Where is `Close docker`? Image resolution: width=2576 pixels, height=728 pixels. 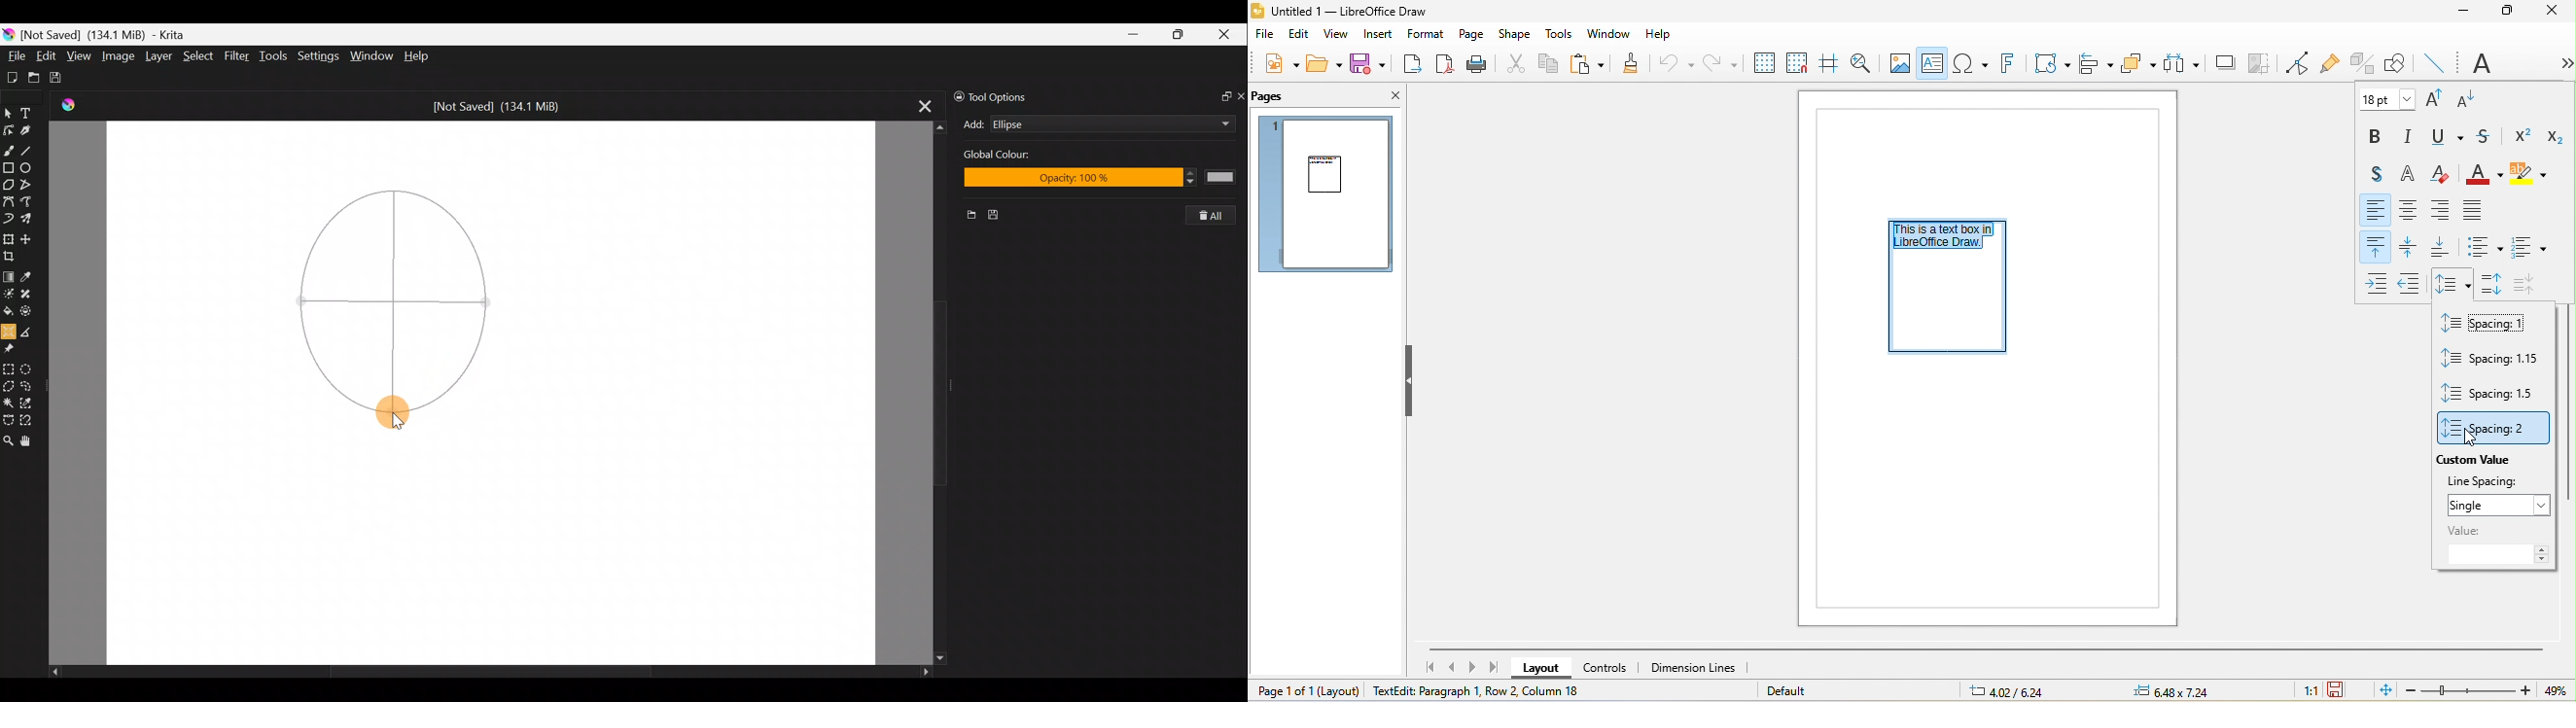
Close docker is located at coordinates (1240, 96).